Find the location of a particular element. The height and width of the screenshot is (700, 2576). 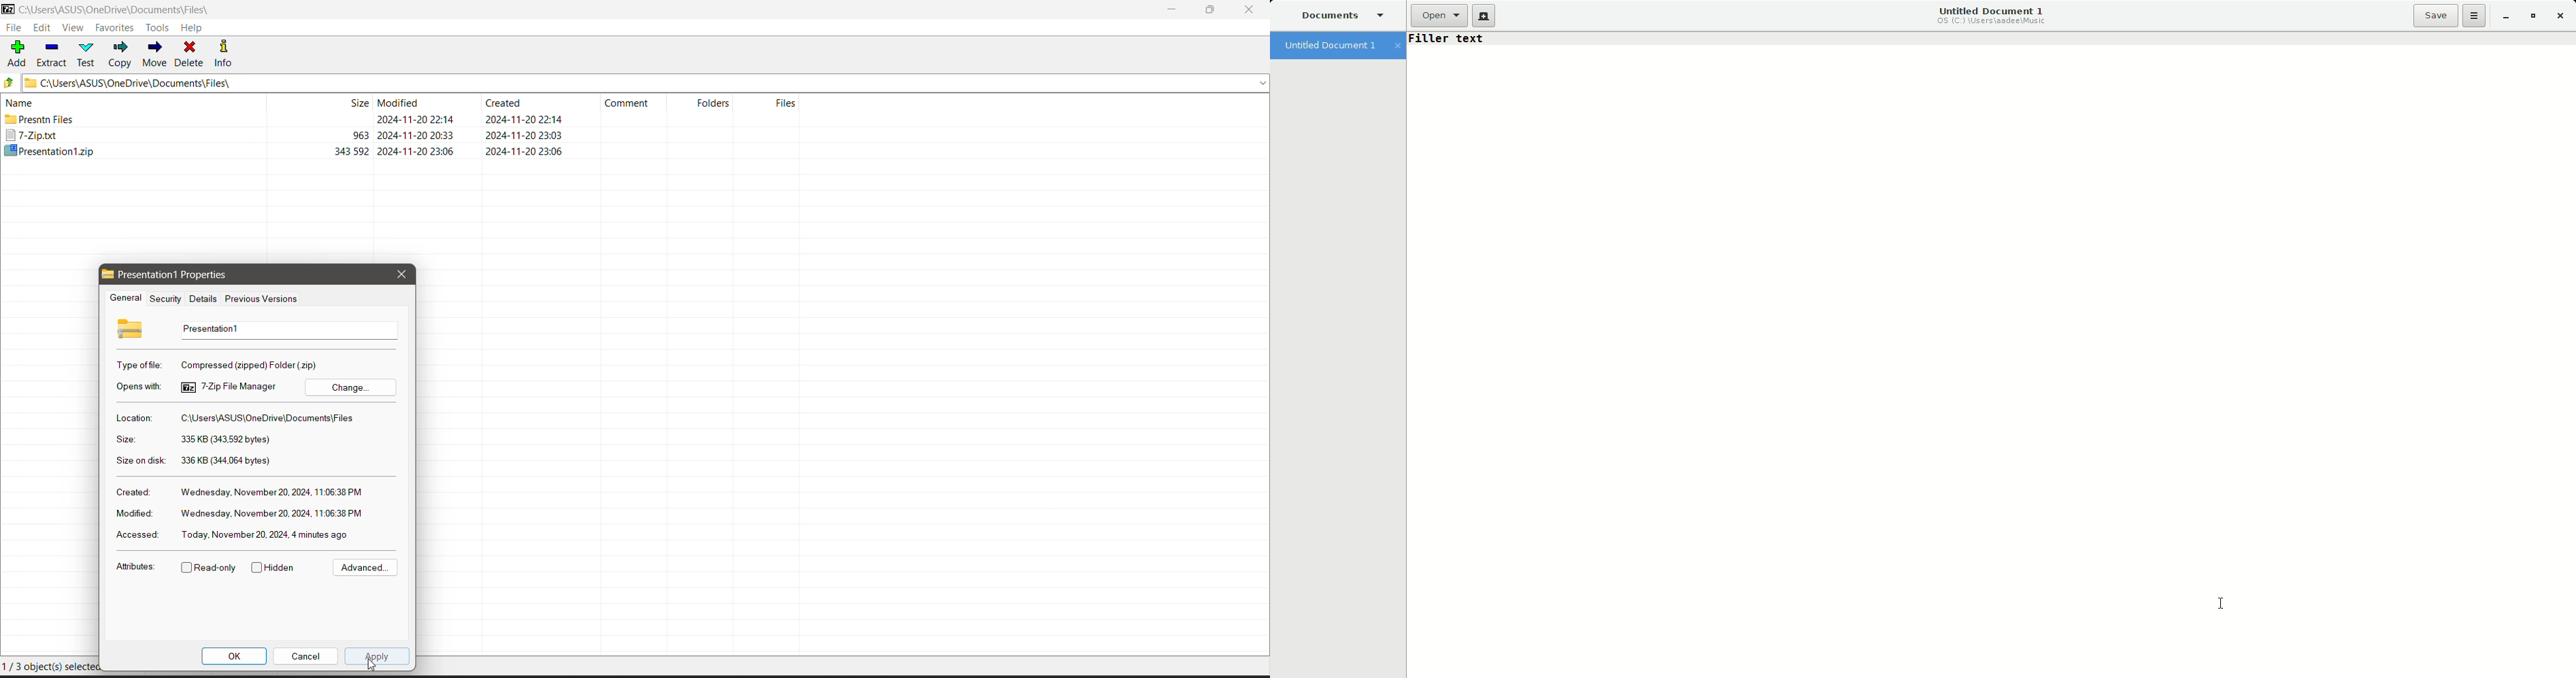

Cancel is located at coordinates (306, 655).